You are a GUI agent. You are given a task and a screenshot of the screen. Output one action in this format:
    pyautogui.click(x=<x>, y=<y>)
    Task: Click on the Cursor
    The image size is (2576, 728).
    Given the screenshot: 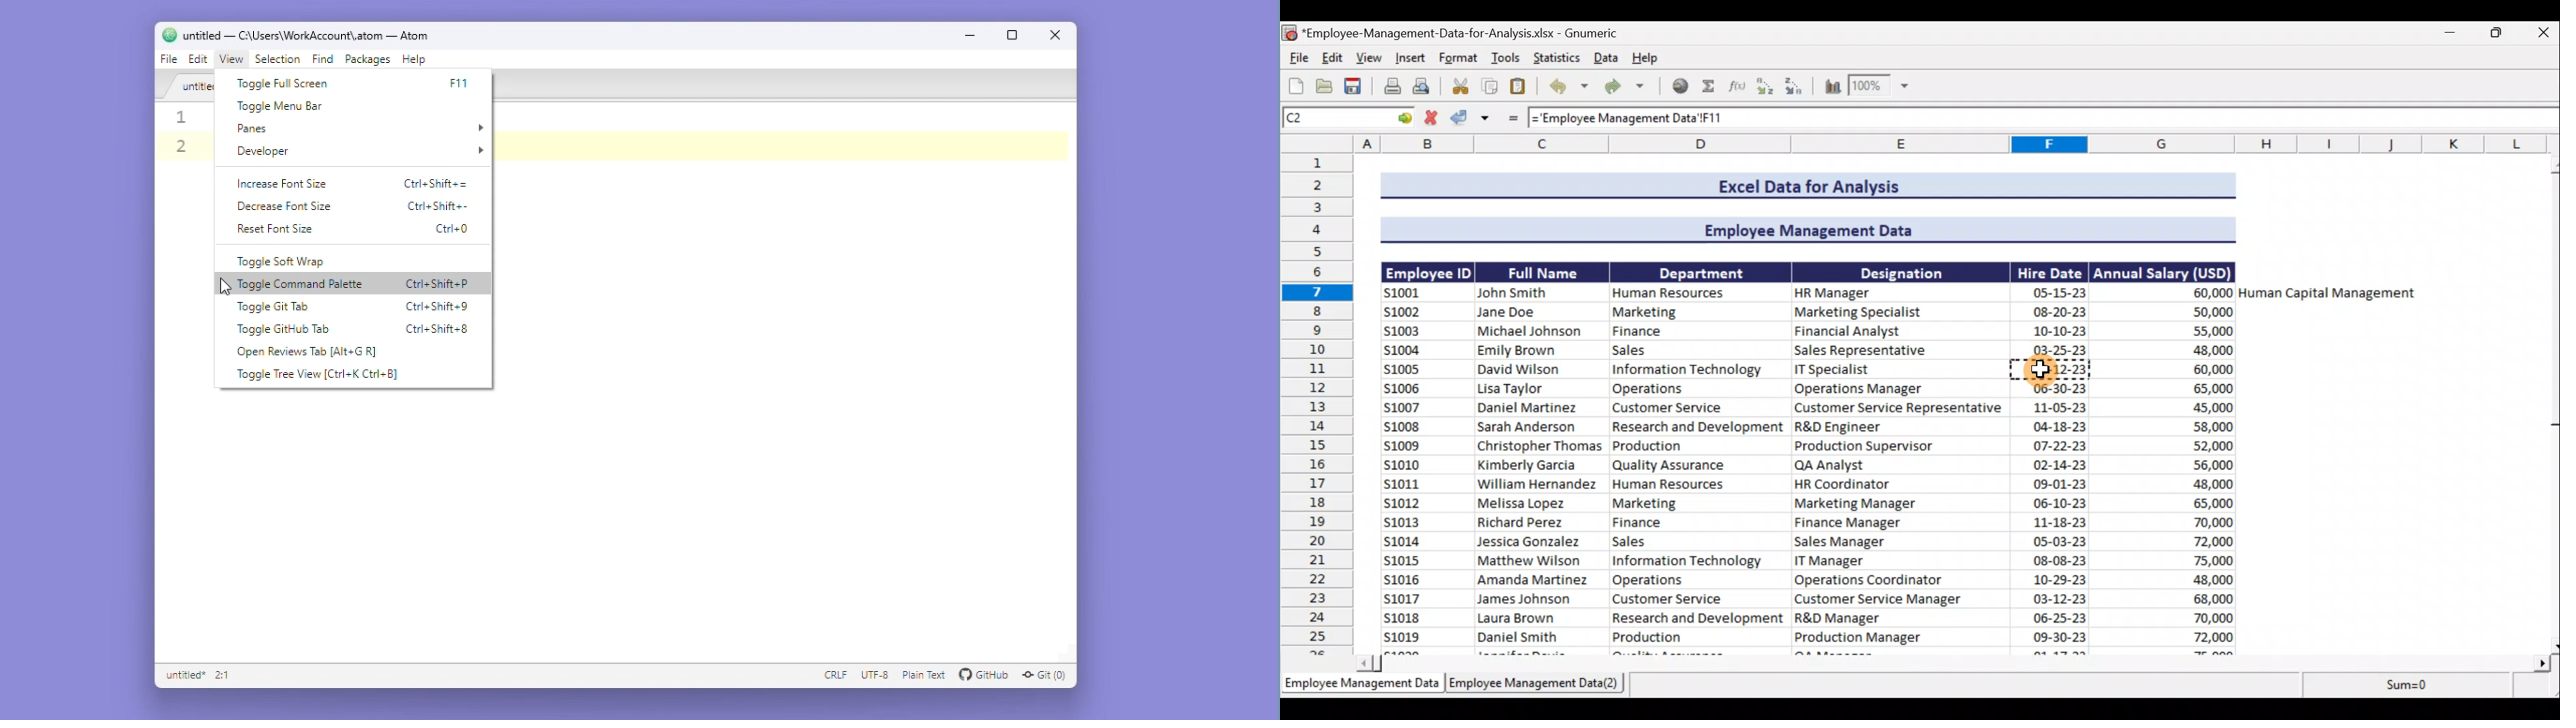 What is the action you would take?
    pyautogui.click(x=2042, y=369)
    